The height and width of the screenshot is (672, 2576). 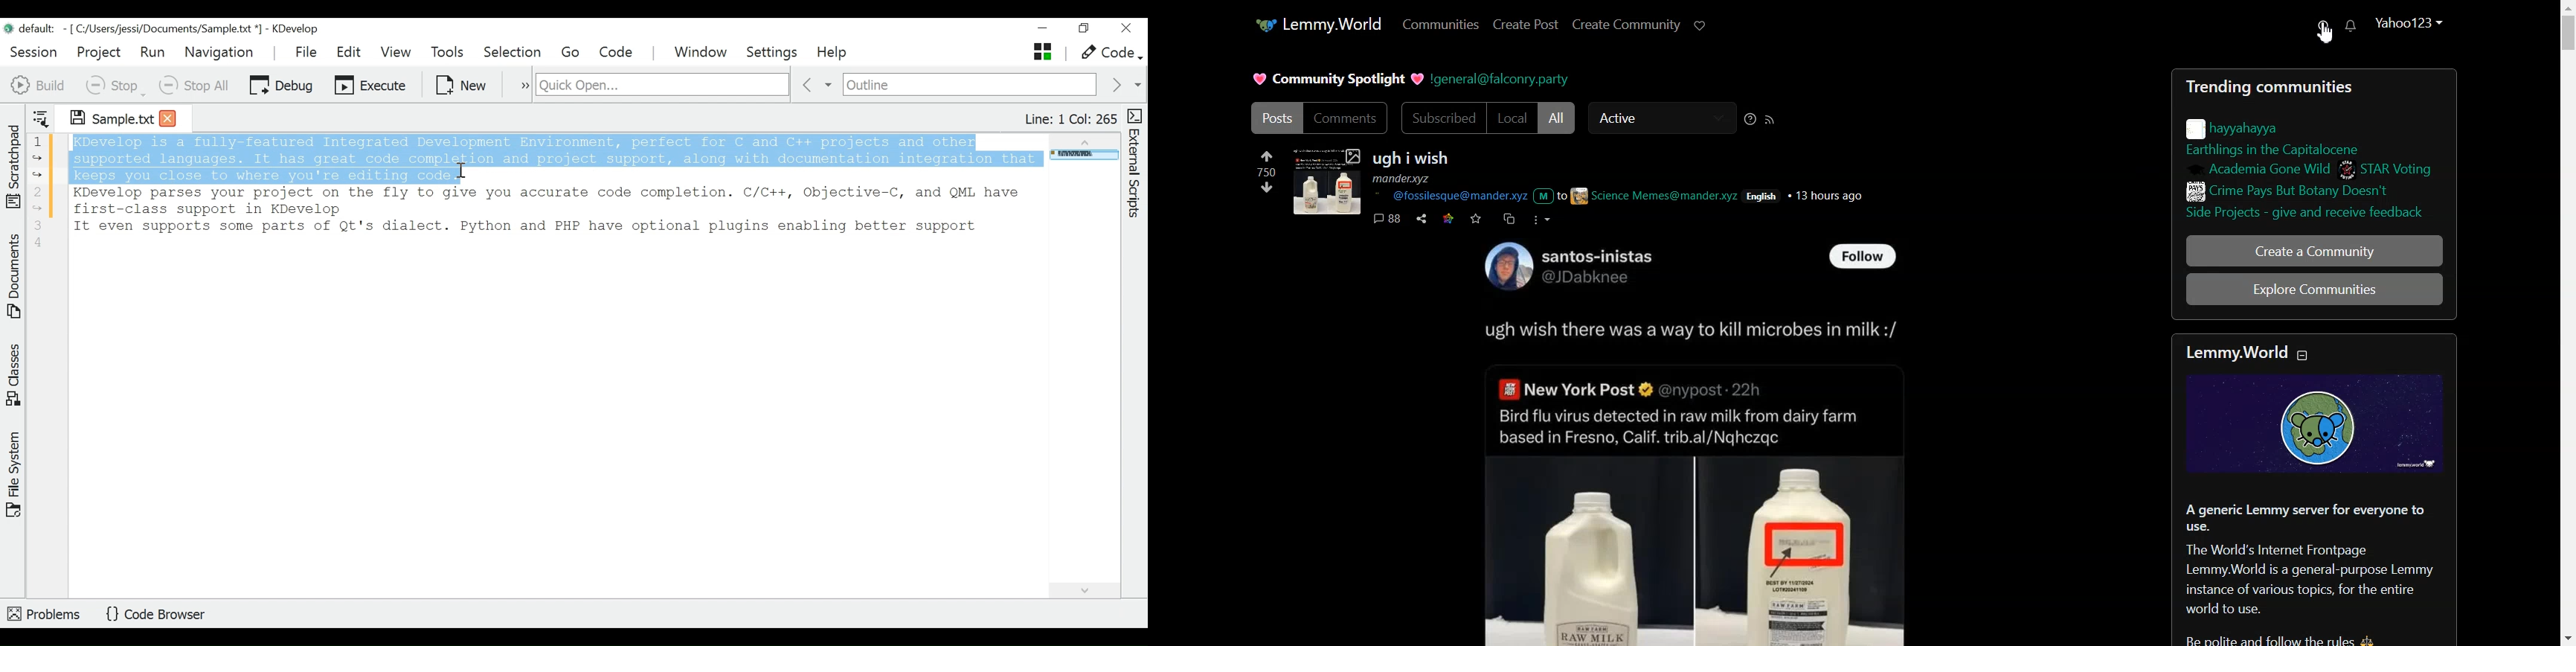 I want to click on Hyperlink, so click(x=1503, y=80).